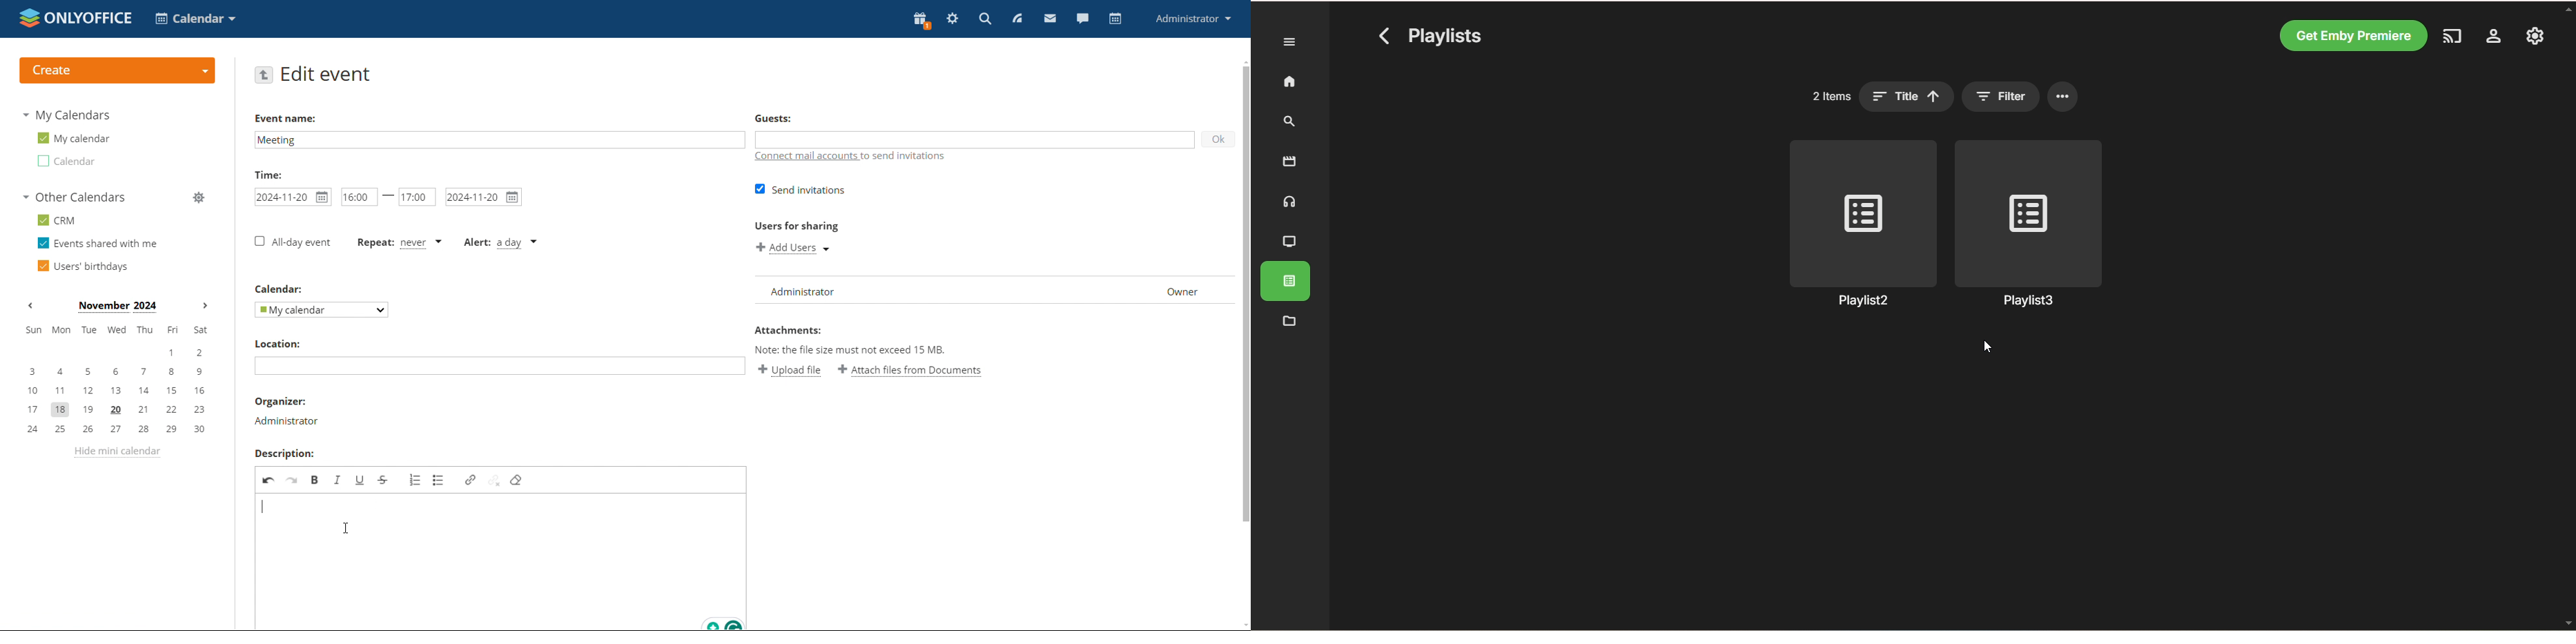 The image size is (2576, 644). I want to click on organiser, so click(279, 402).